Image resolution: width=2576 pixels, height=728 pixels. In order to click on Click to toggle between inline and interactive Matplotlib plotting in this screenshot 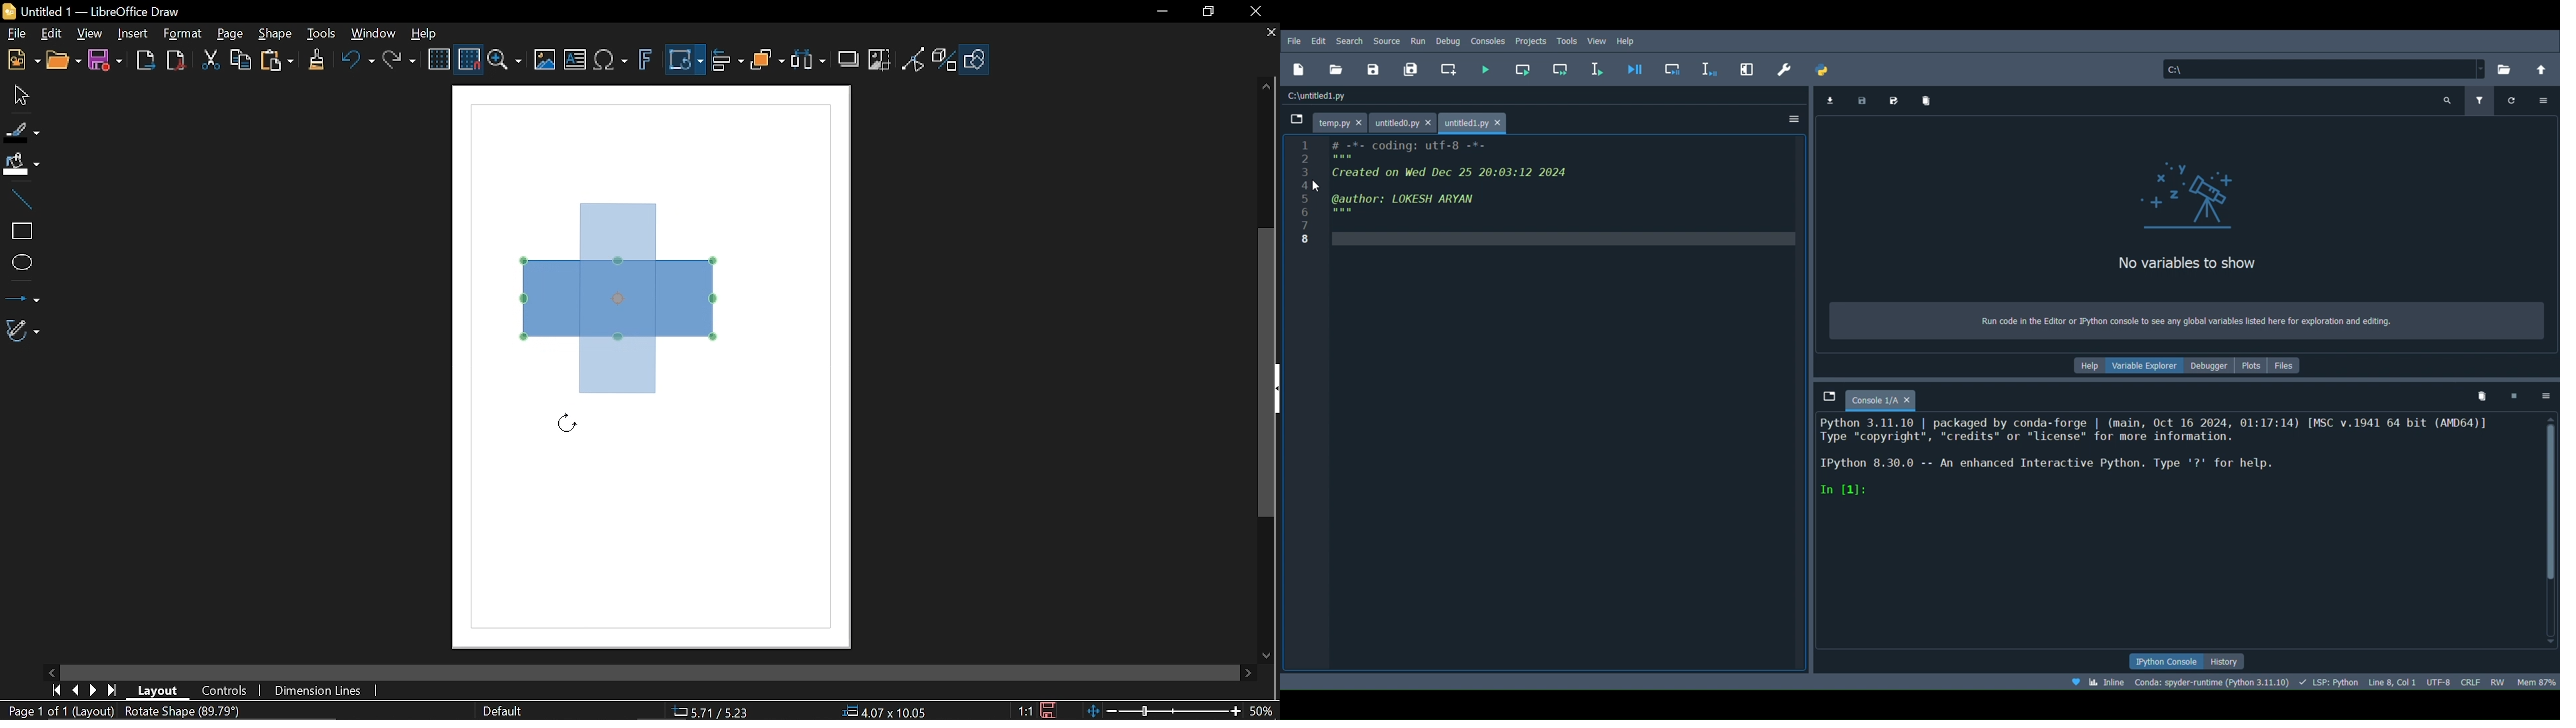, I will do `click(2097, 682)`.